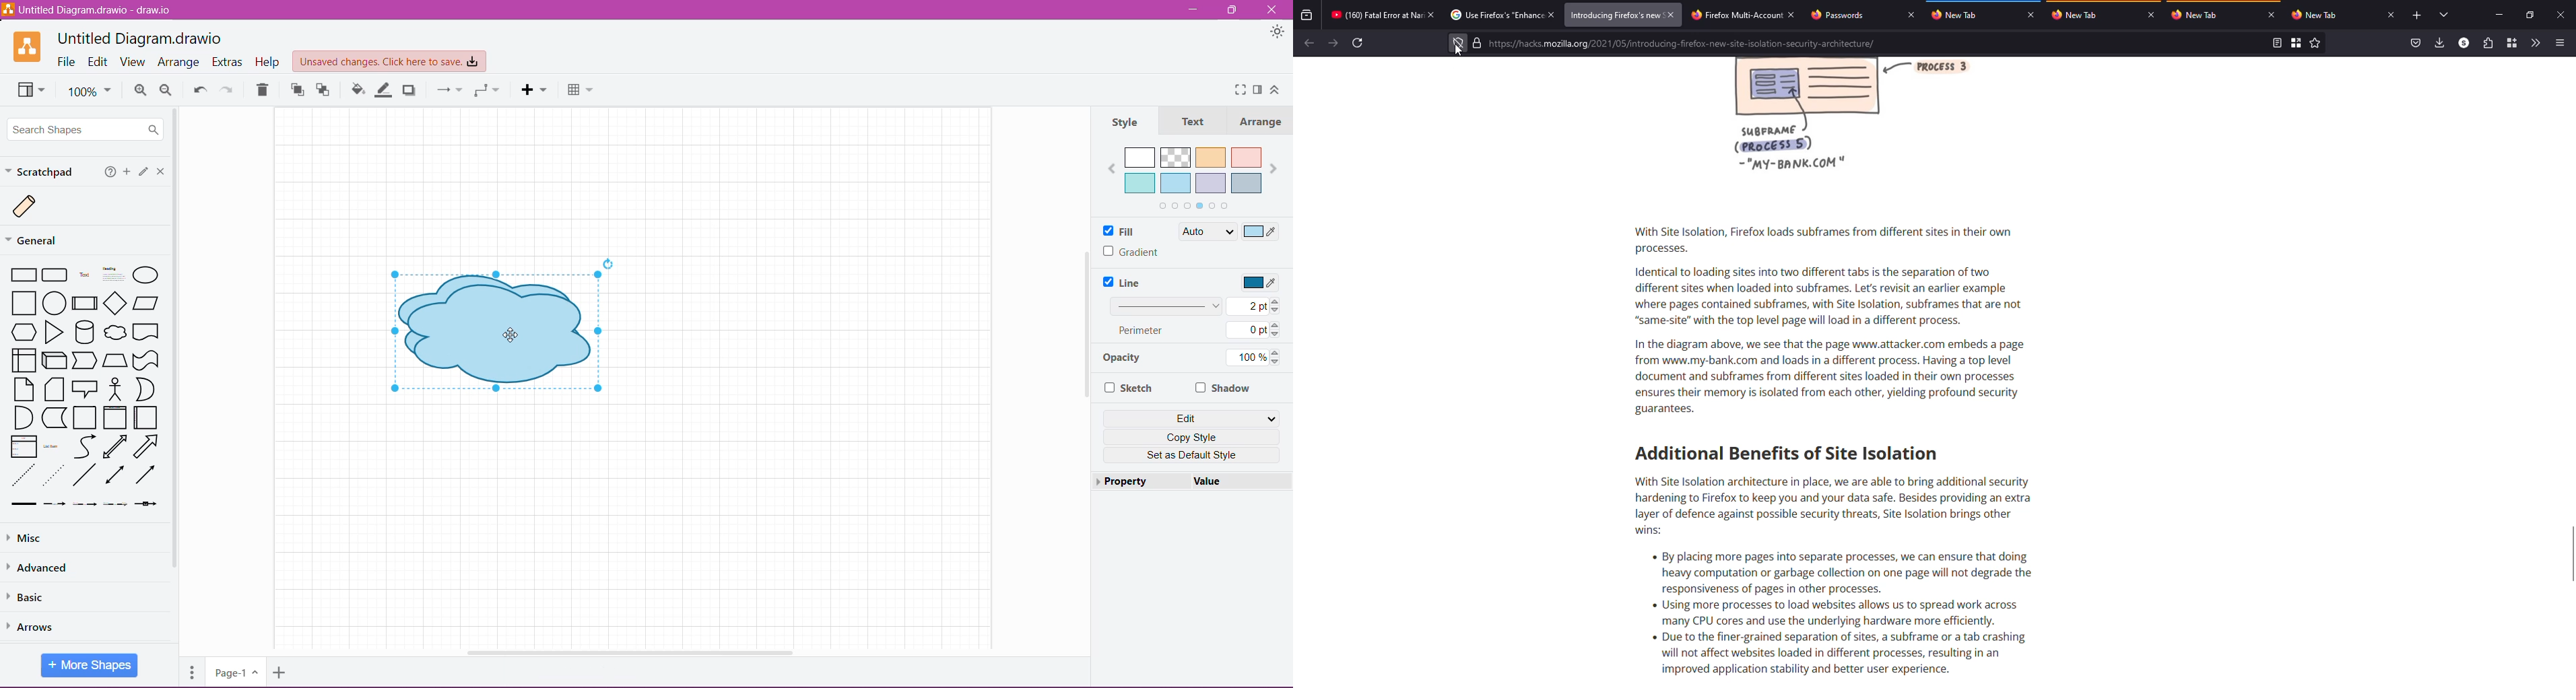  I want to click on Line, so click(1124, 283).